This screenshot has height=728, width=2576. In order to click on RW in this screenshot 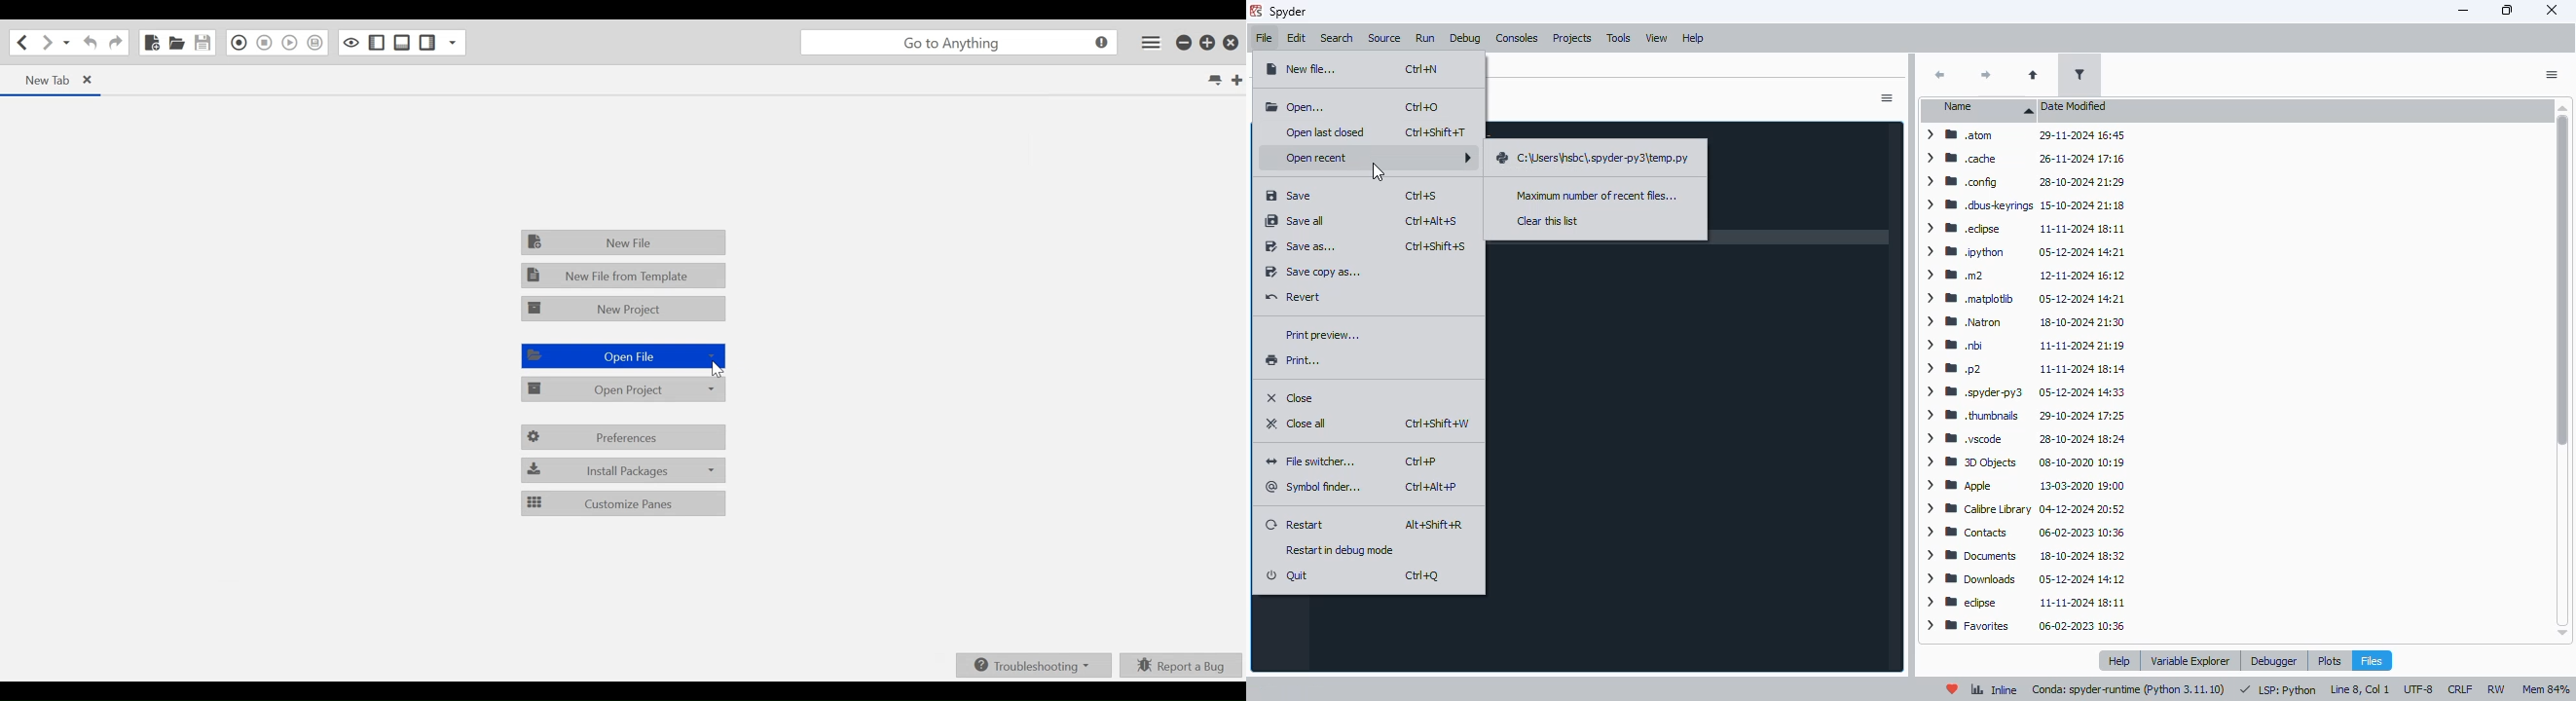, I will do `click(2495, 689)`.